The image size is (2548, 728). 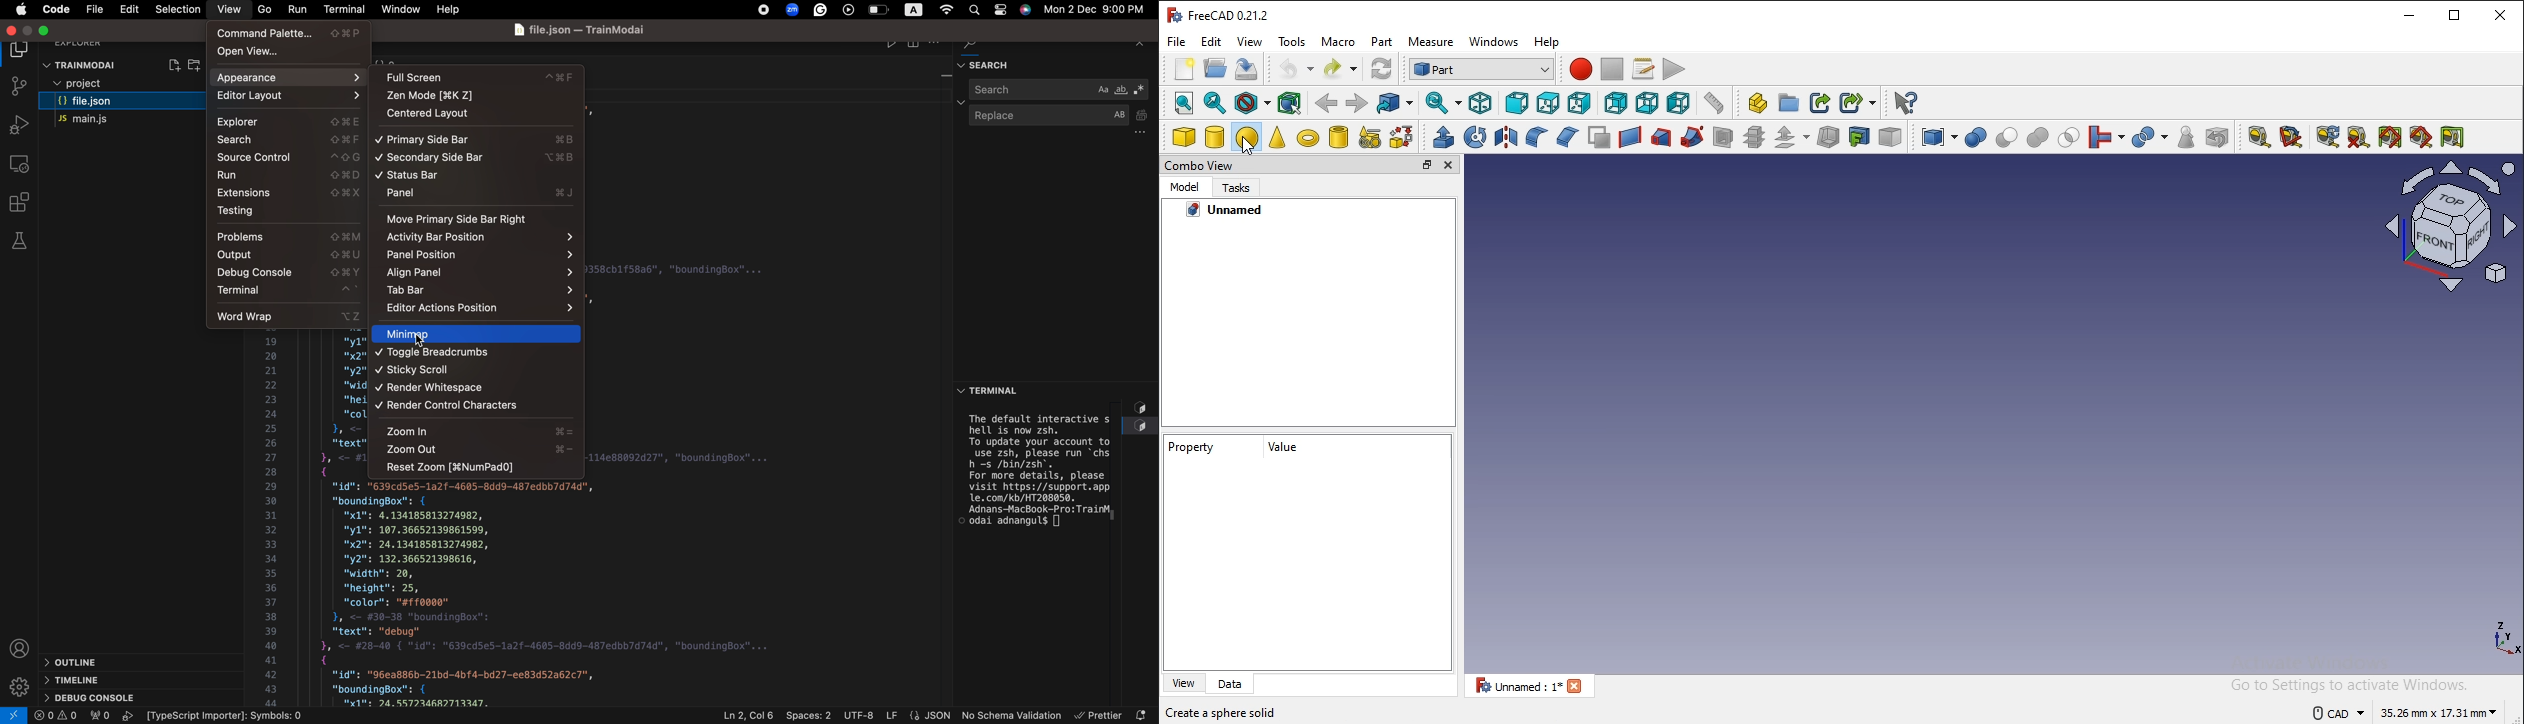 What do you see at coordinates (1184, 68) in the screenshot?
I see `new` at bounding box center [1184, 68].